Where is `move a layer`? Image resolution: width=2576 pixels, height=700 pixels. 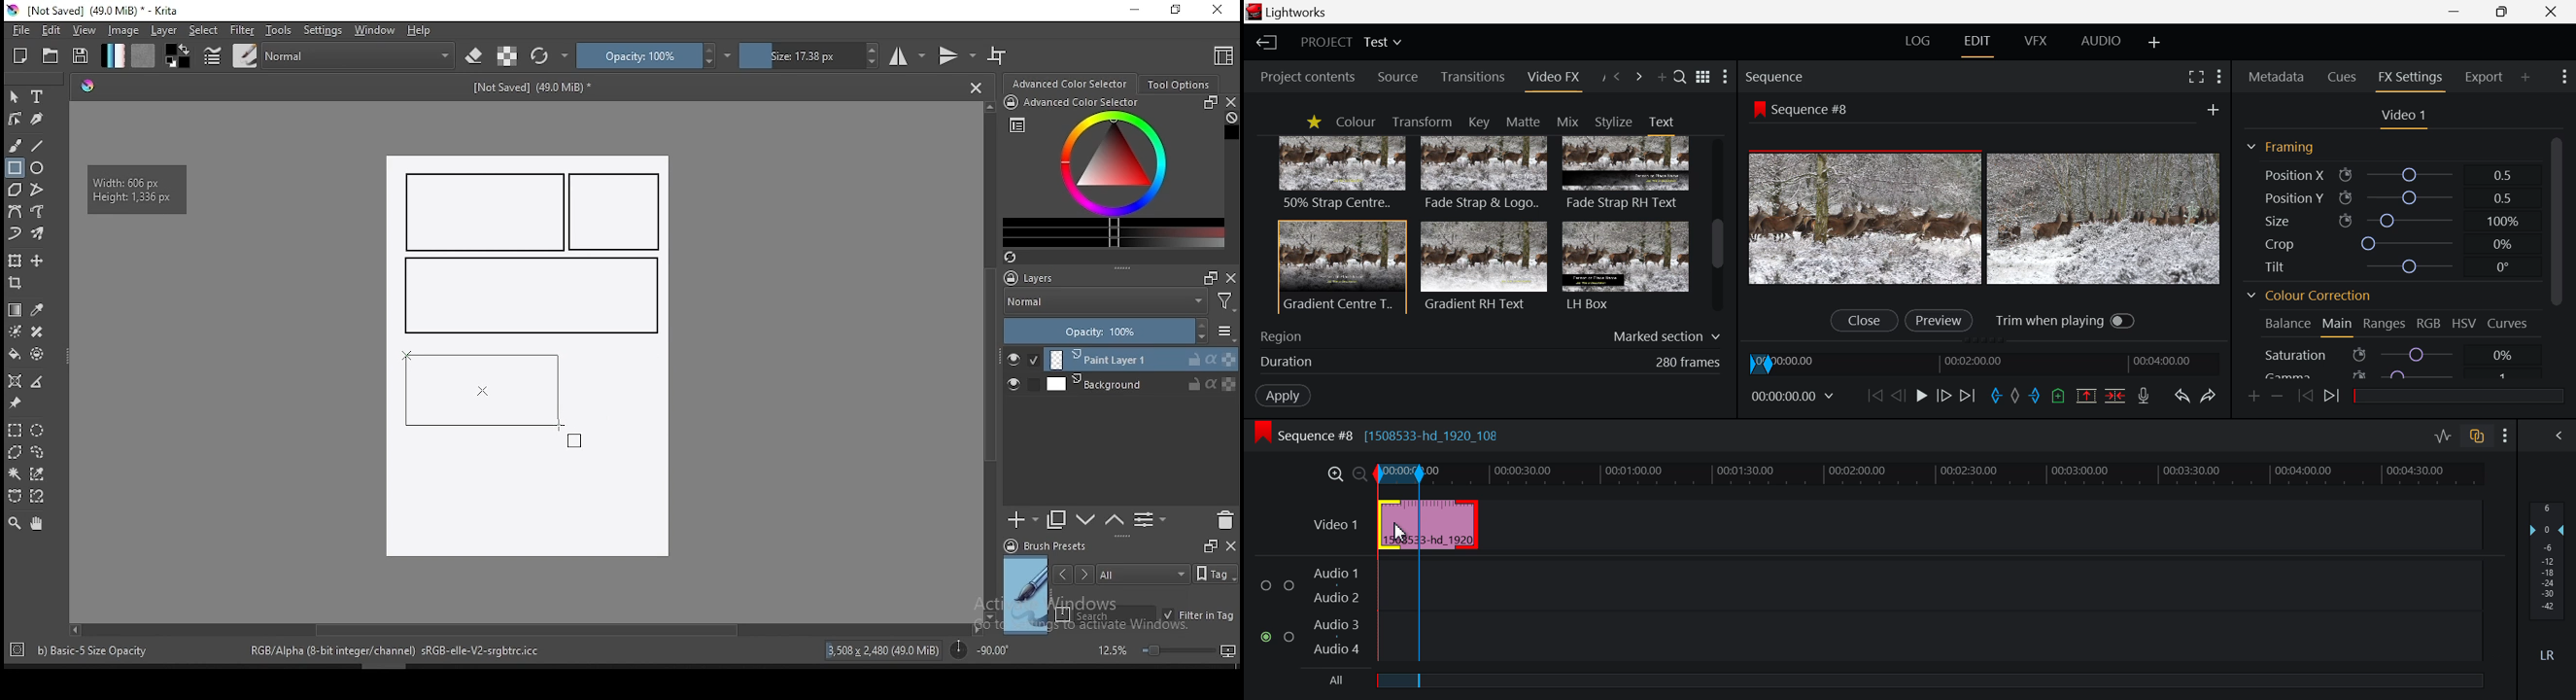
move a layer is located at coordinates (37, 262).